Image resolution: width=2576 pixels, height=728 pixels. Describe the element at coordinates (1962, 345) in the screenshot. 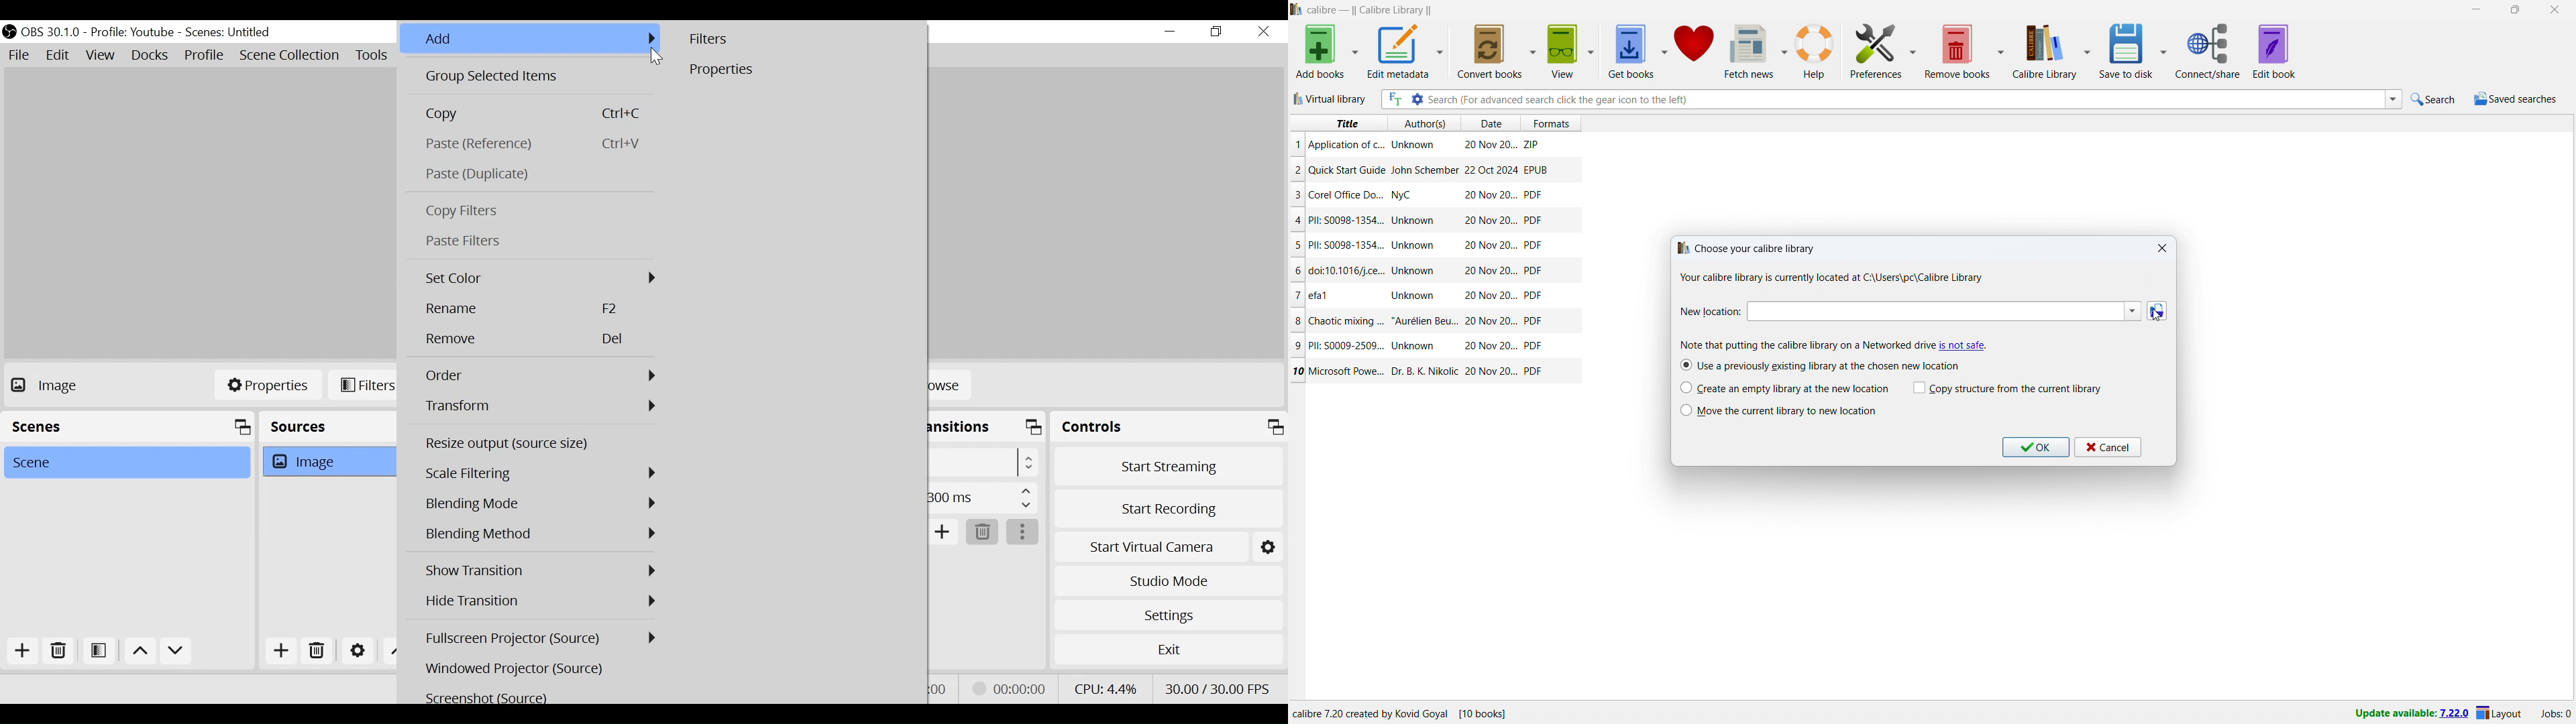

I see `caution` at that location.